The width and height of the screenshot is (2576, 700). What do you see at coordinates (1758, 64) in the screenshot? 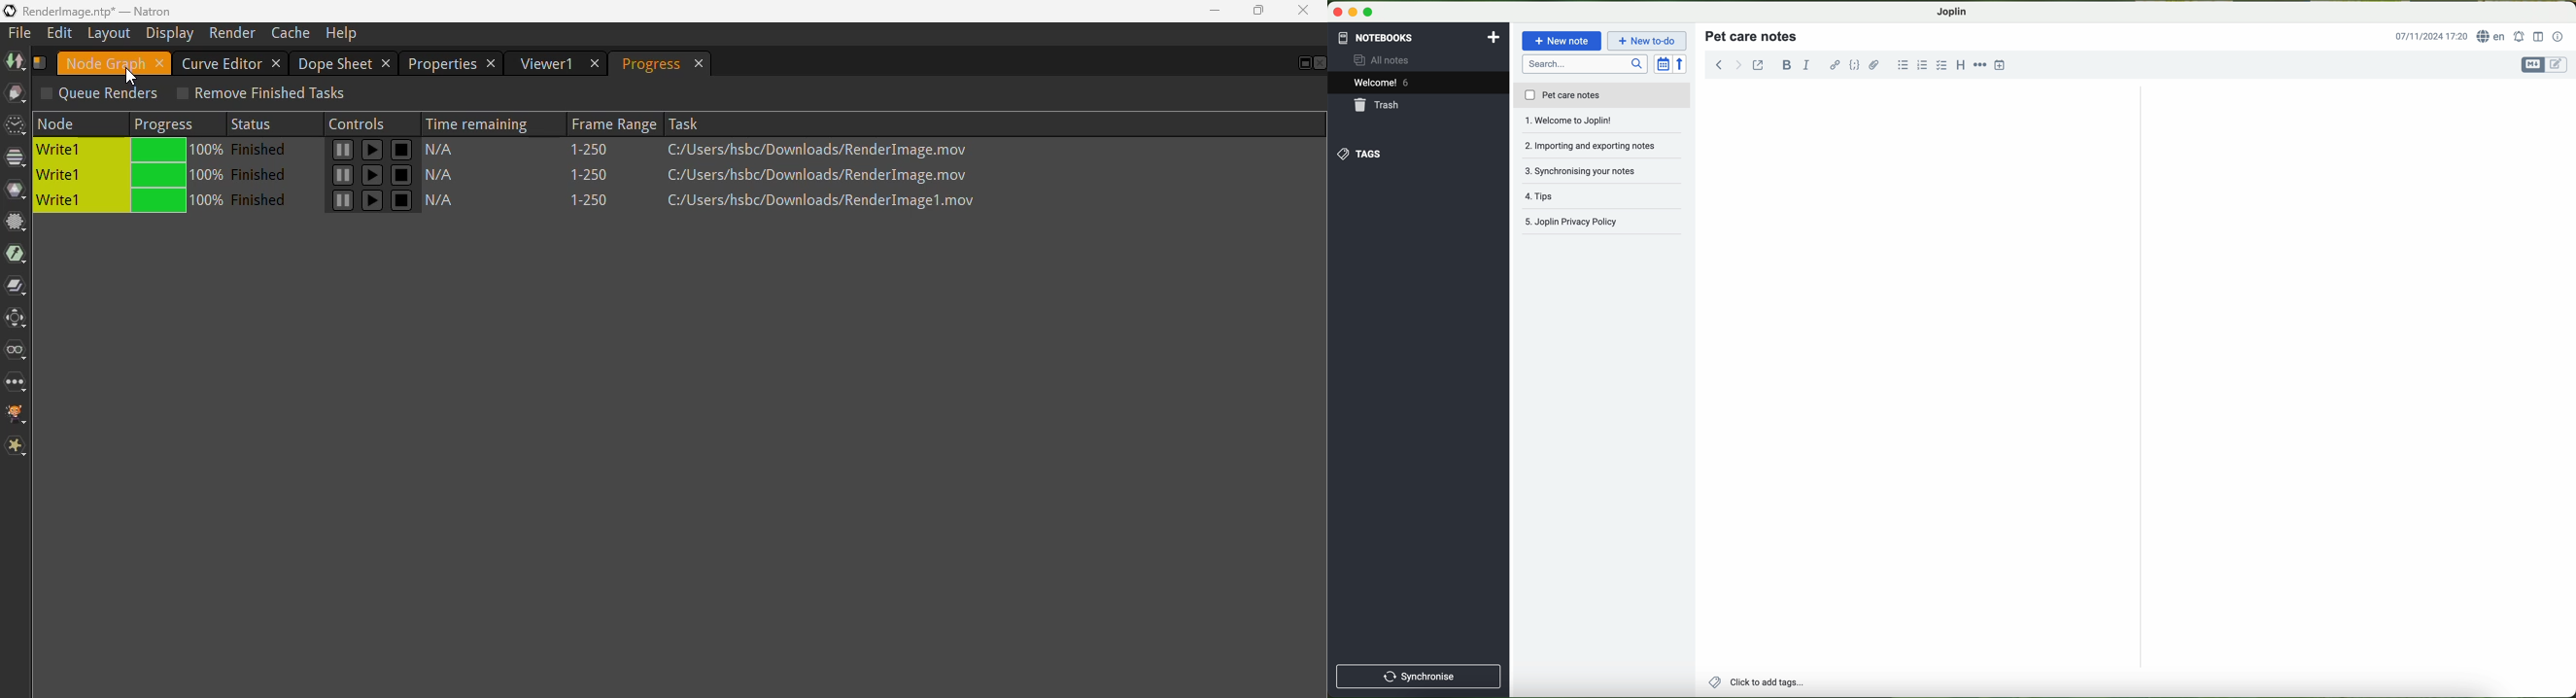
I see `toggle external editing` at bounding box center [1758, 64].